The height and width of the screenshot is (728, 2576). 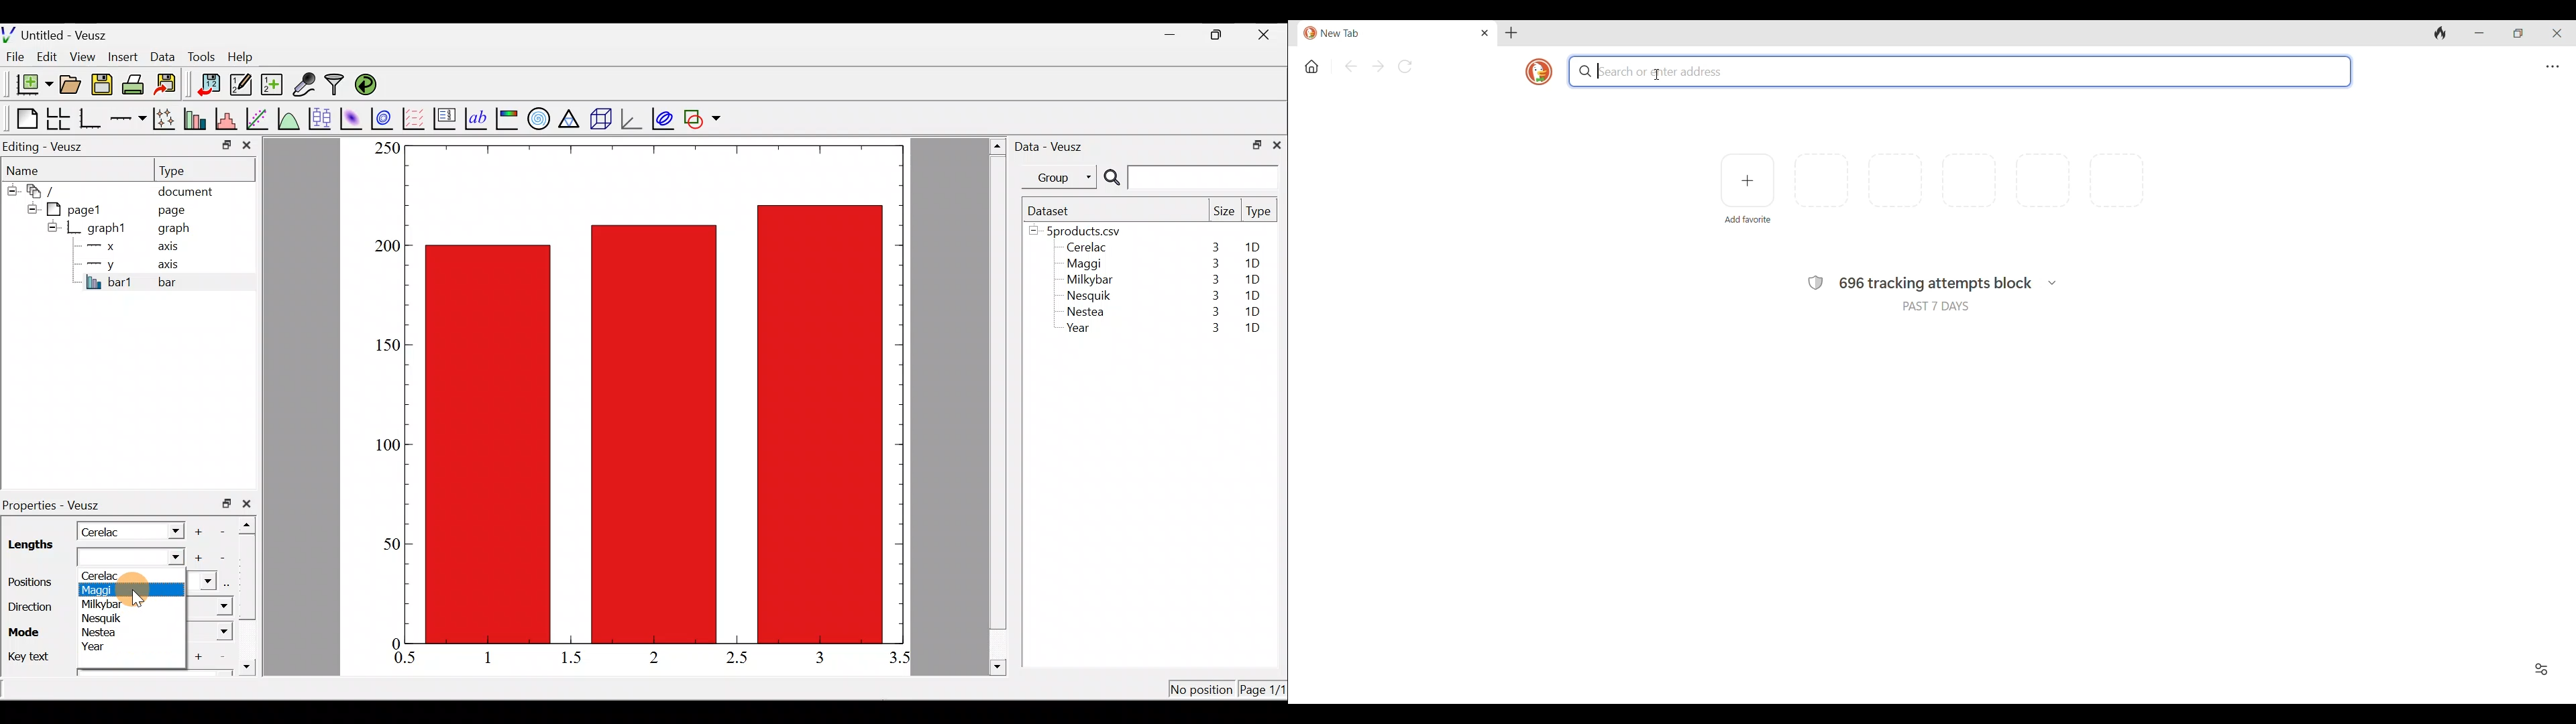 I want to click on hide, so click(x=30, y=207).